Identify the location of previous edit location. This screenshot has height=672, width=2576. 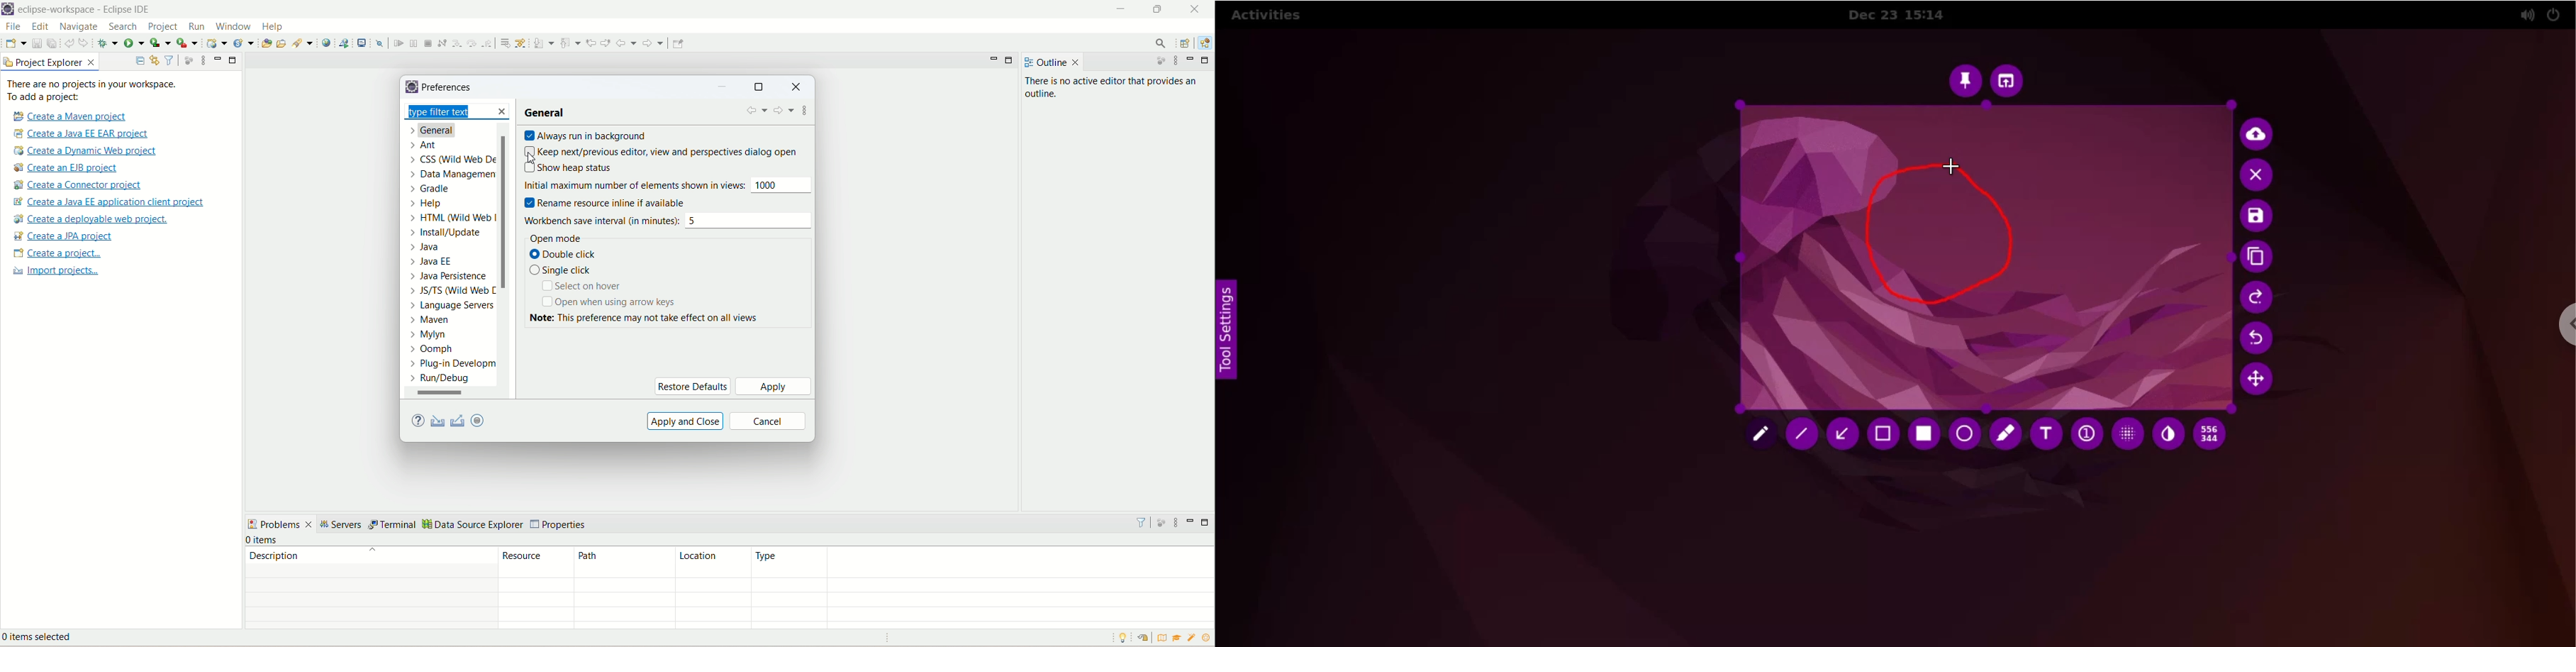
(591, 43).